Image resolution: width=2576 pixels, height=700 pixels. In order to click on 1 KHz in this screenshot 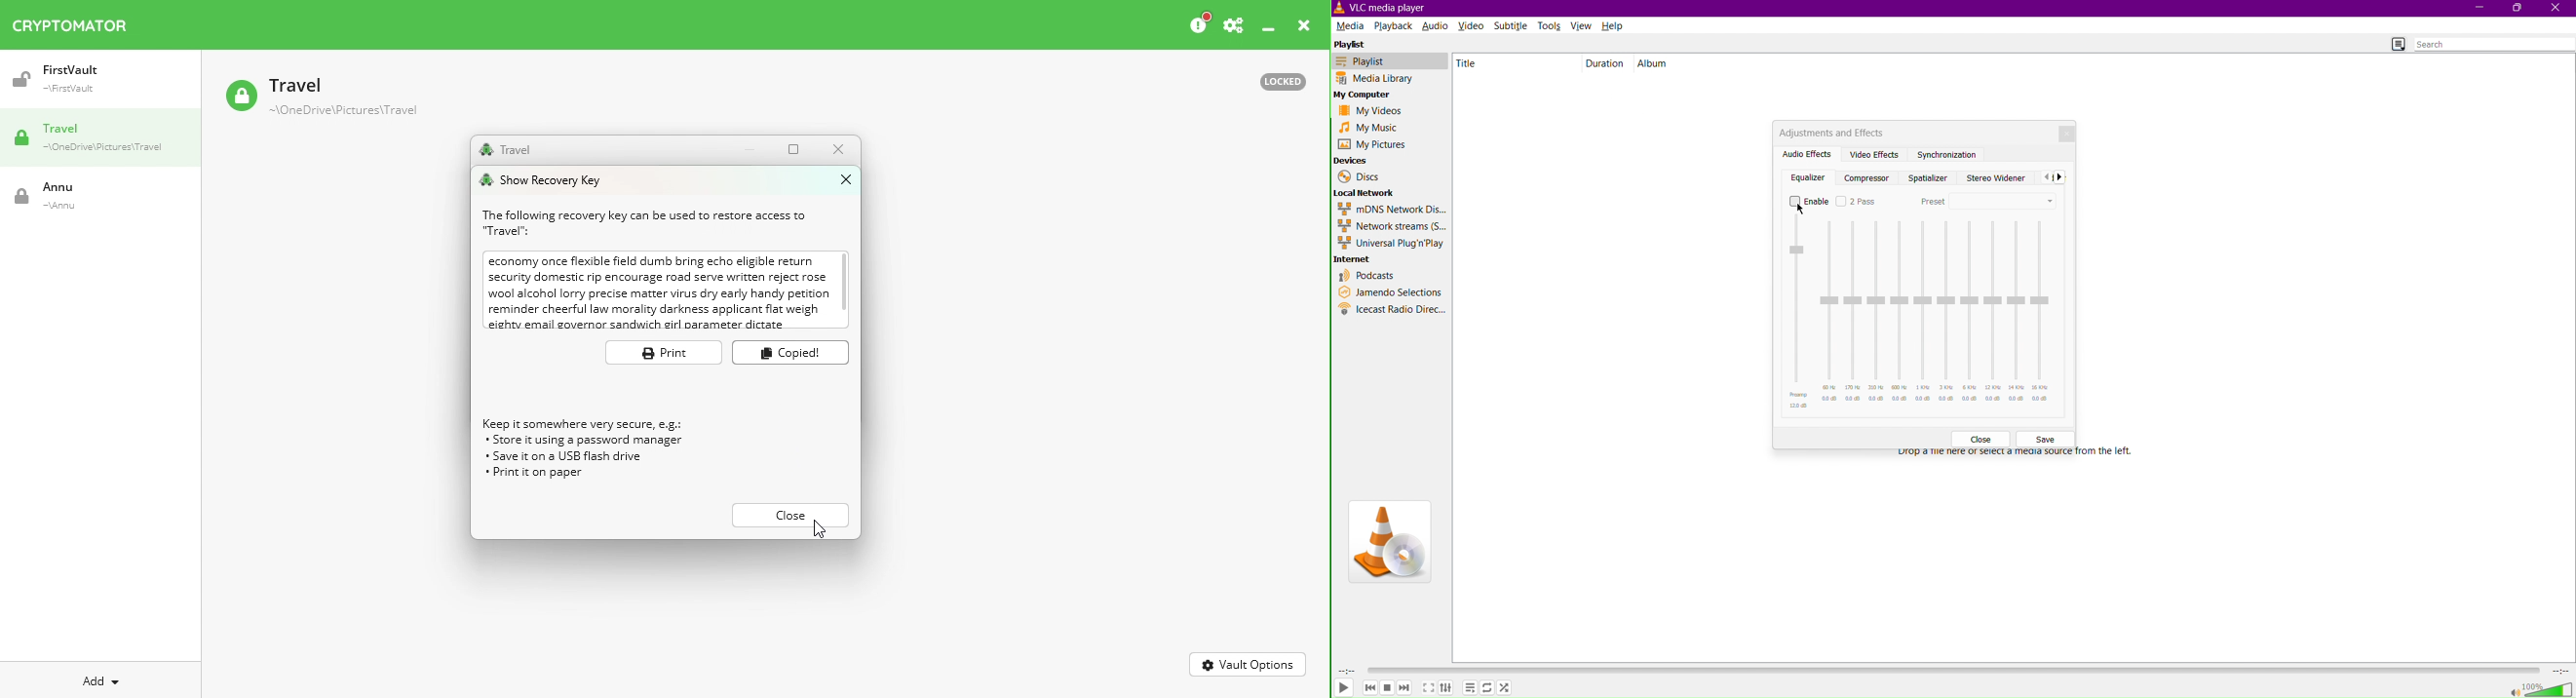, I will do `click(1922, 311)`.